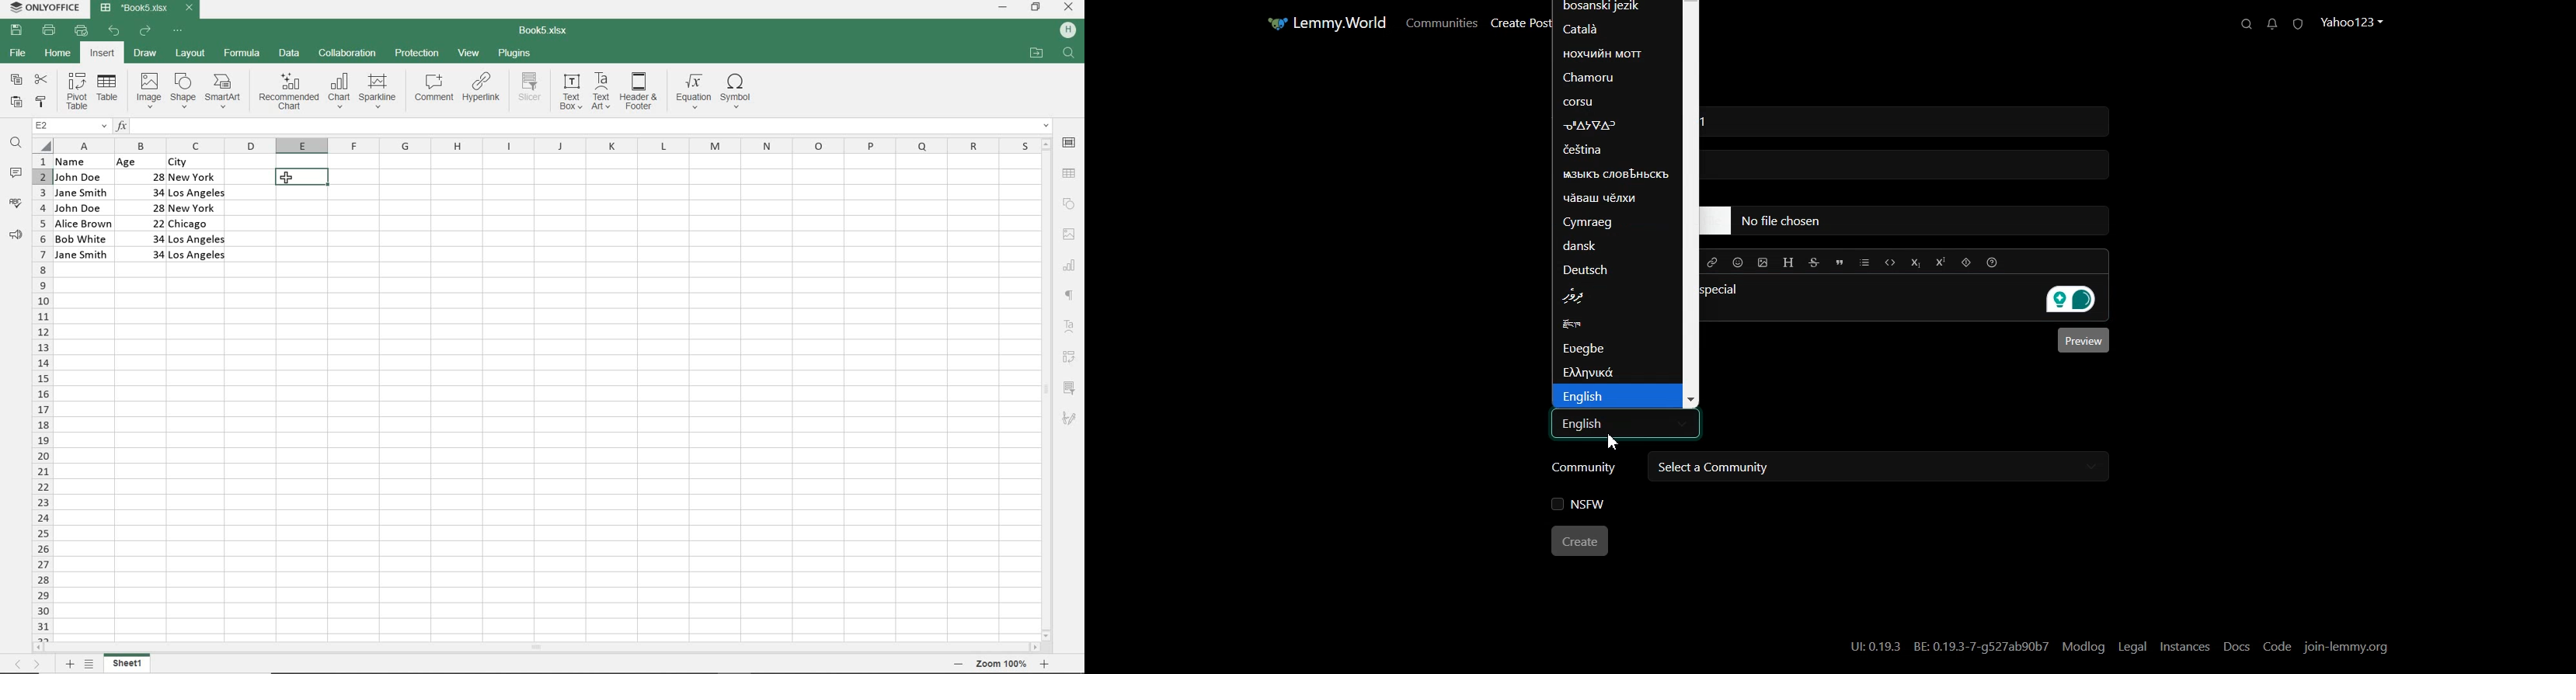 Image resolution: width=2576 pixels, height=700 pixels. Describe the element at coordinates (1763, 262) in the screenshot. I see `Upload Image` at that location.